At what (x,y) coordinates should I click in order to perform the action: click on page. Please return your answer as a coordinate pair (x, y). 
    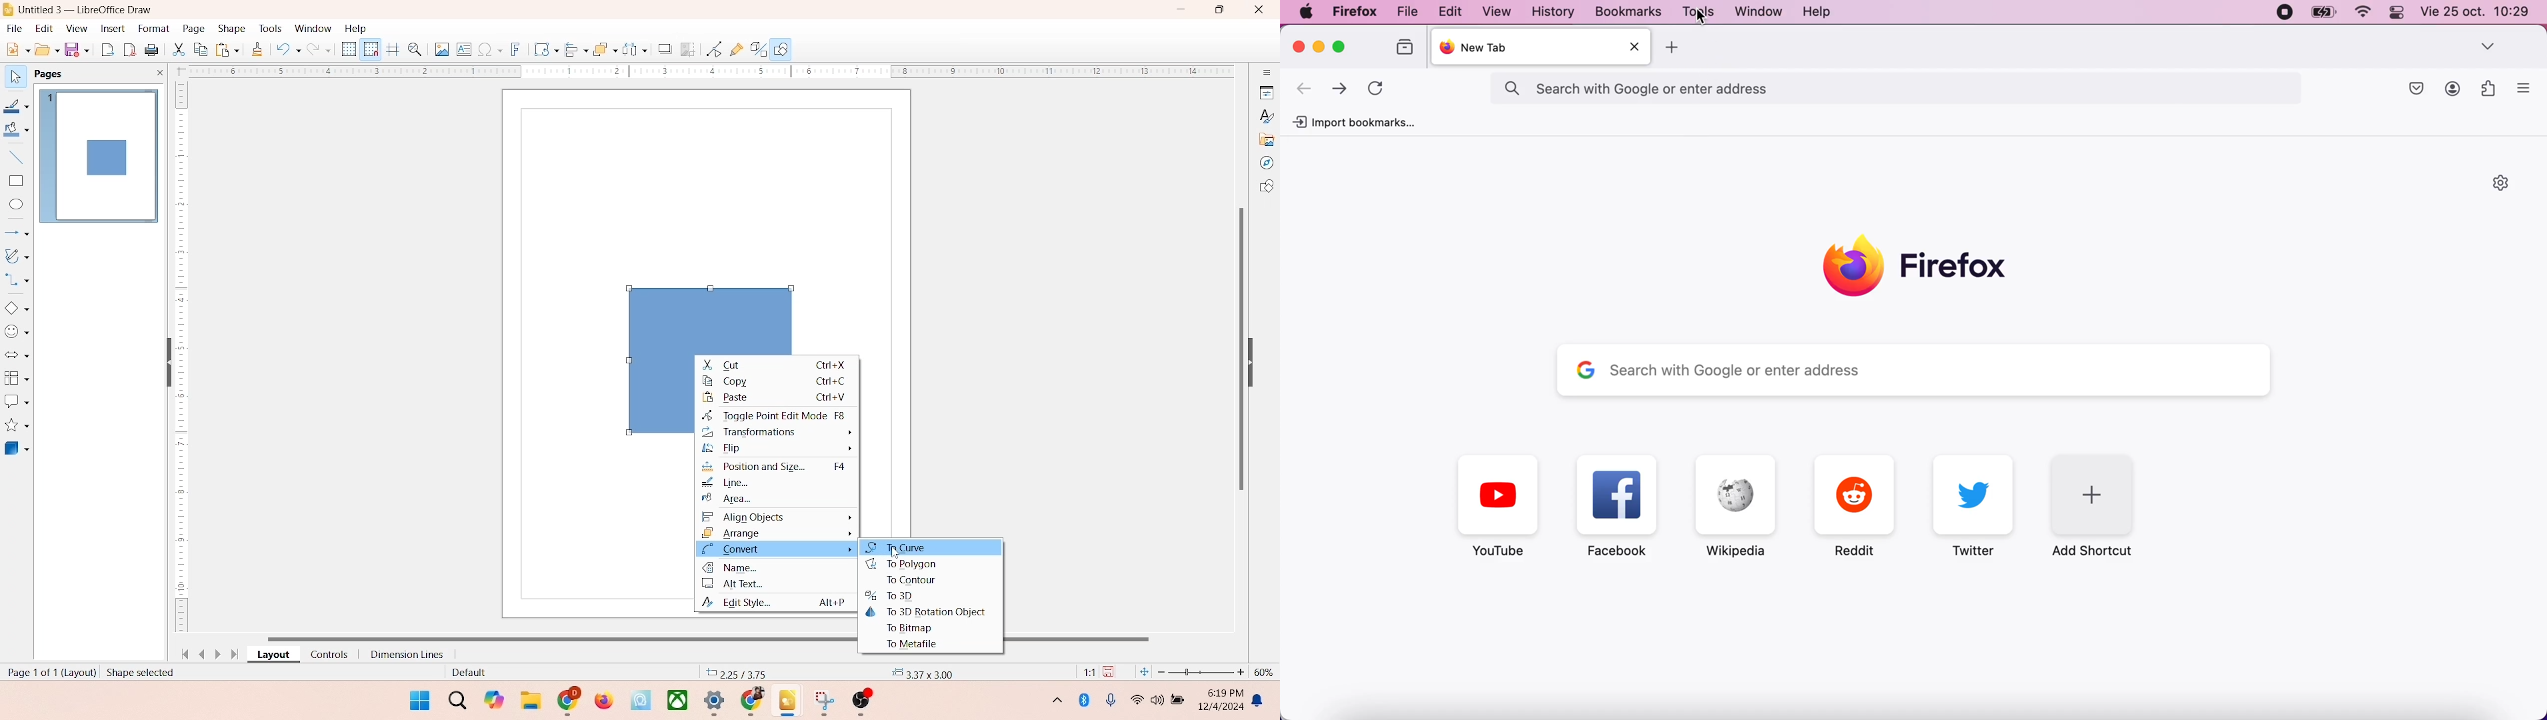
    Looking at the image, I should click on (191, 29).